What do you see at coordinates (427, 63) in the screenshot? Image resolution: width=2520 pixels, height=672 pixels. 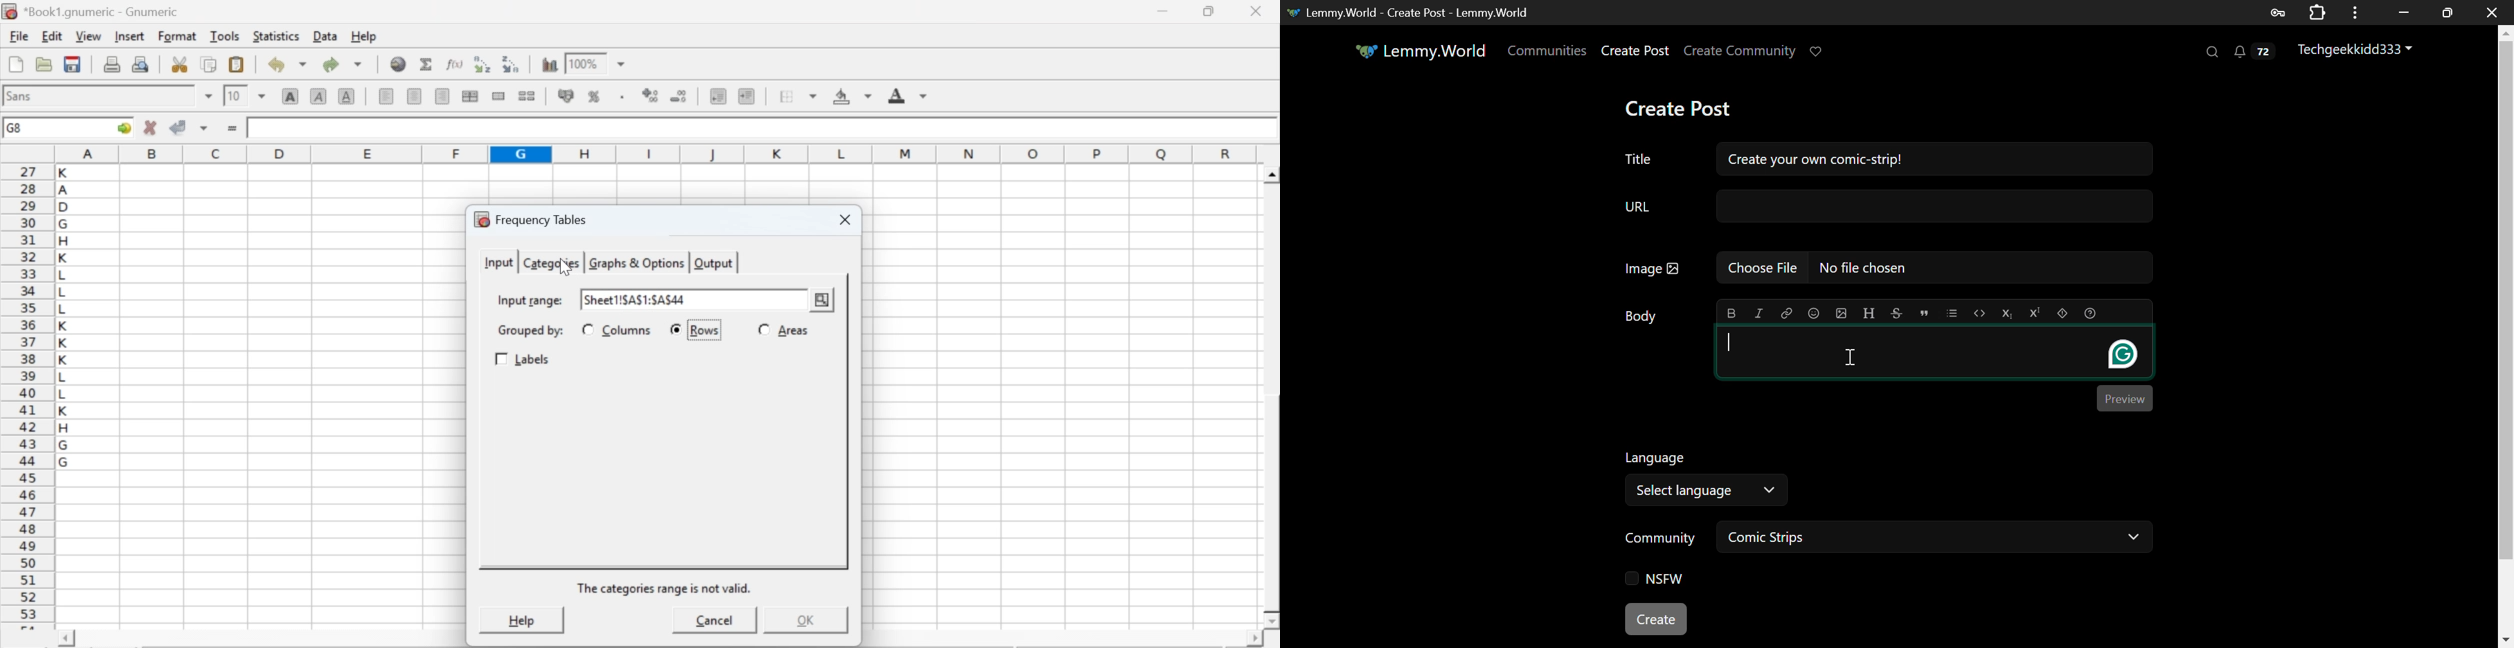 I see `sum in current cell` at bounding box center [427, 63].